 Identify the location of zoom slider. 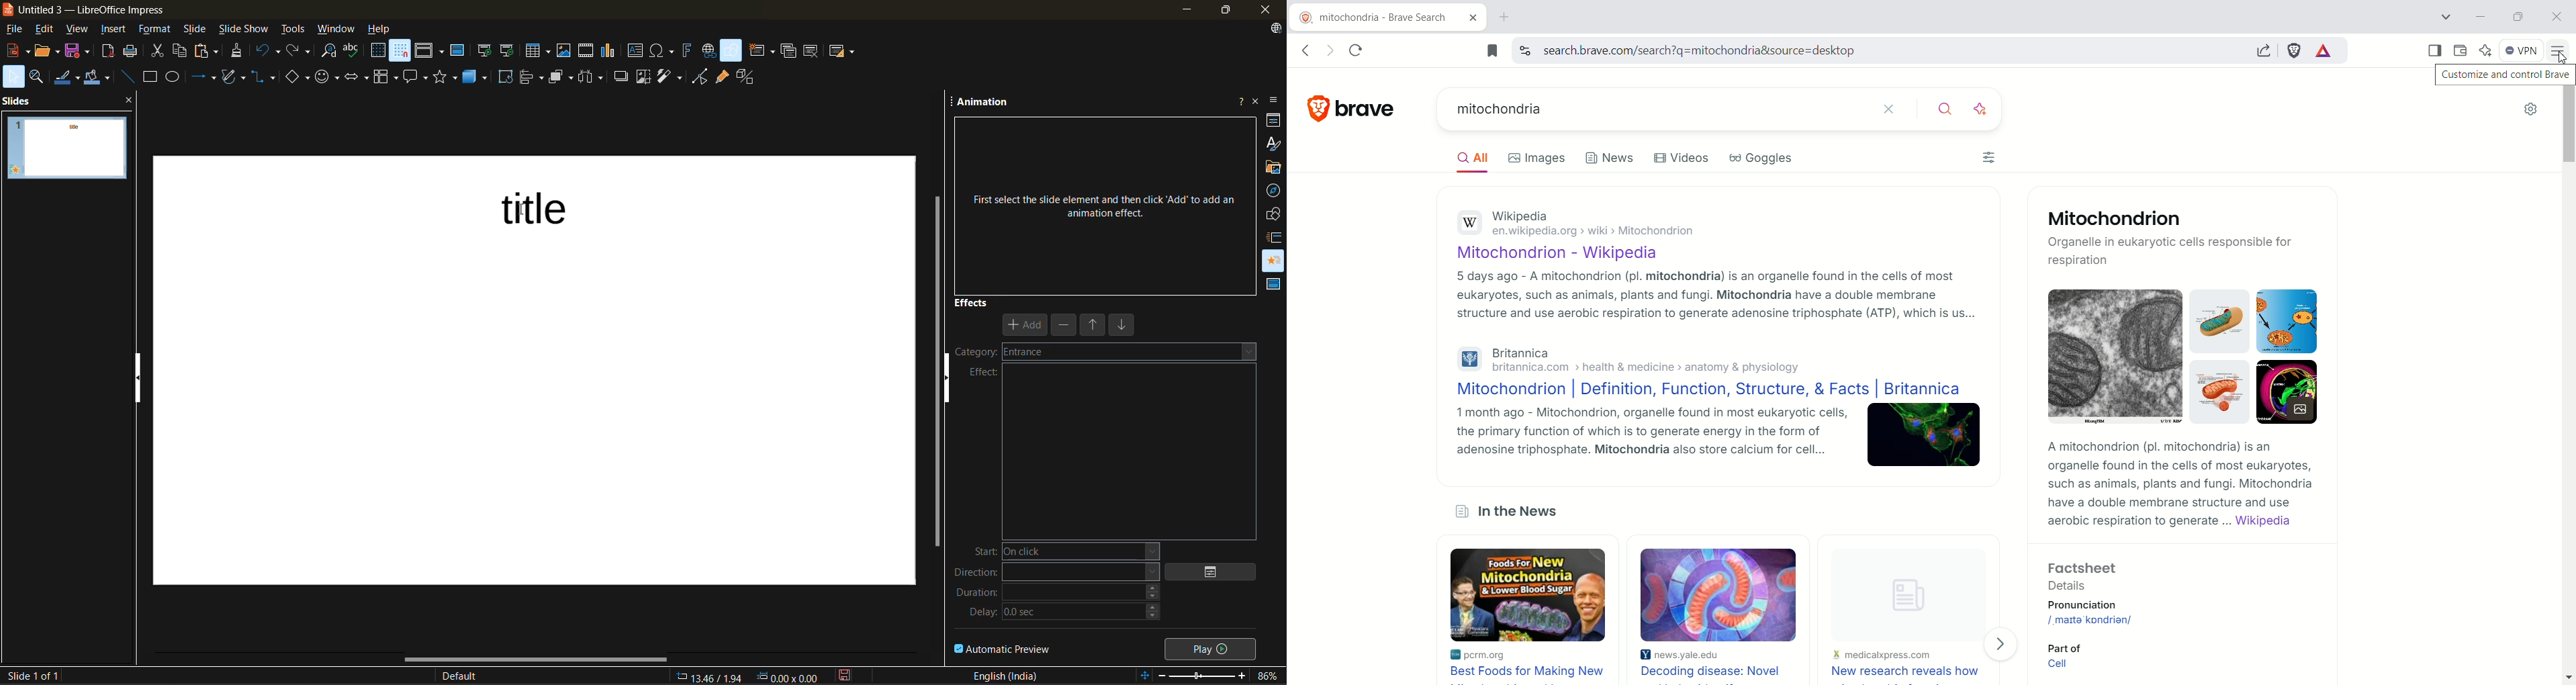
(1204, 678).